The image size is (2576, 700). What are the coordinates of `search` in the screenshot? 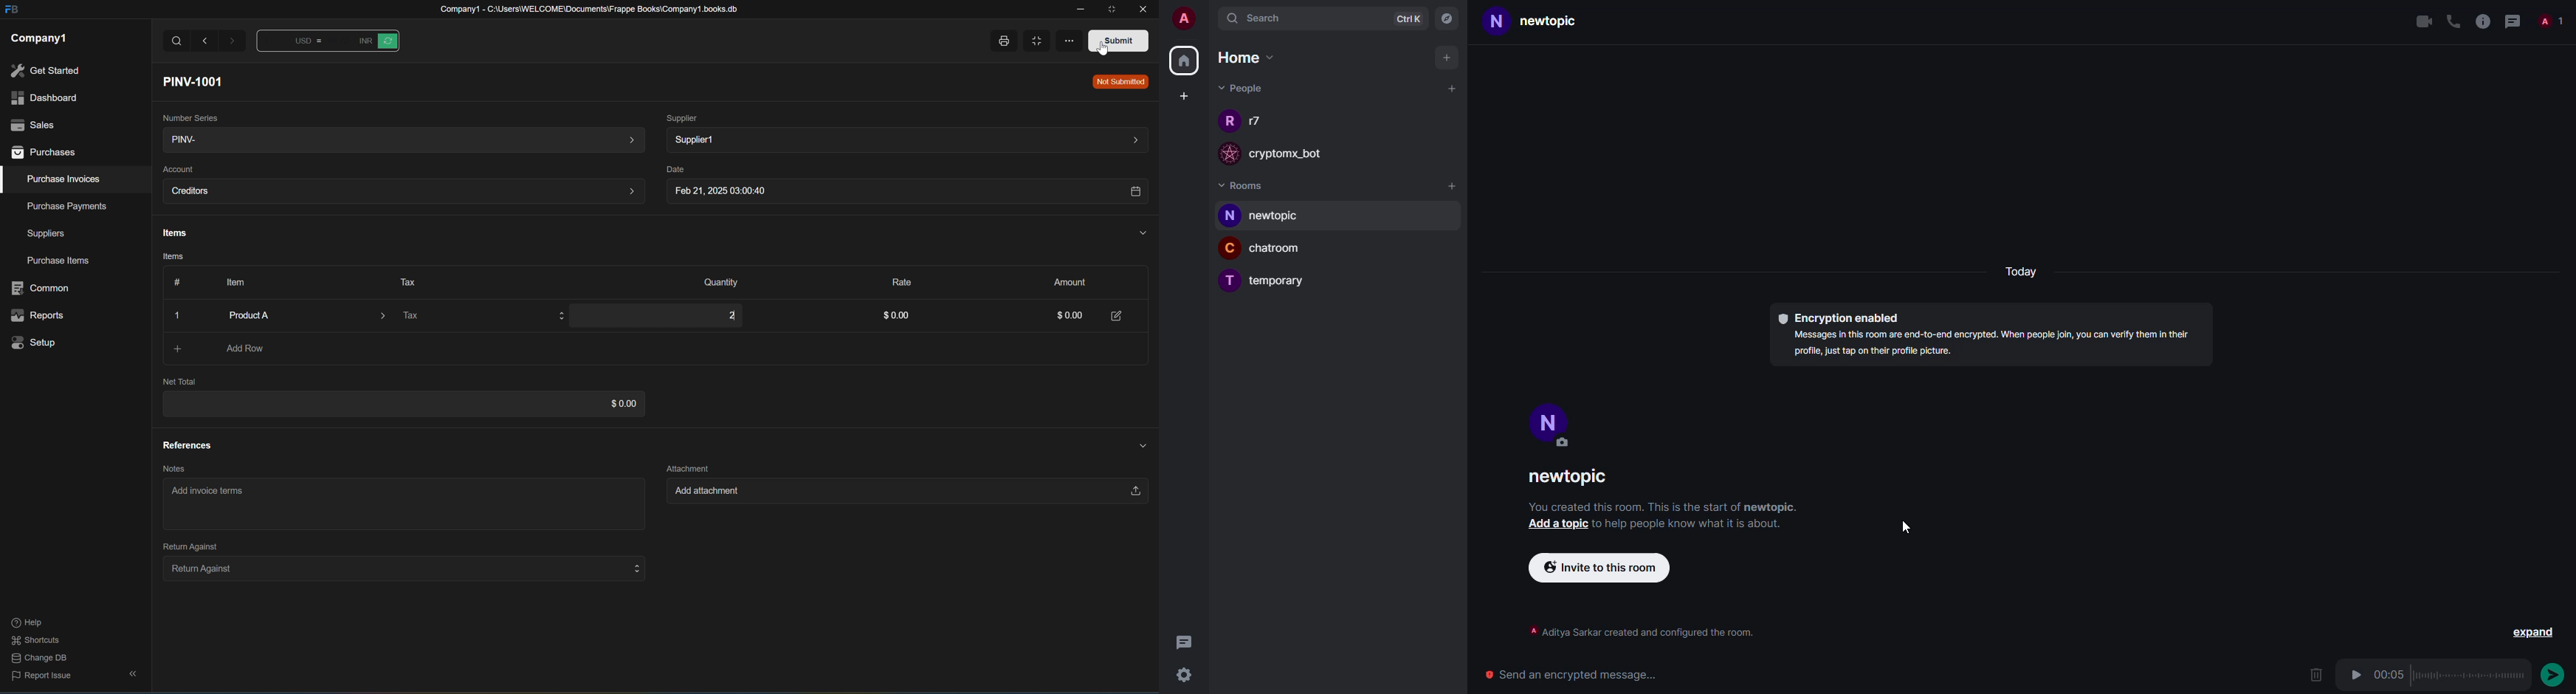 It's located at (1258, 19).